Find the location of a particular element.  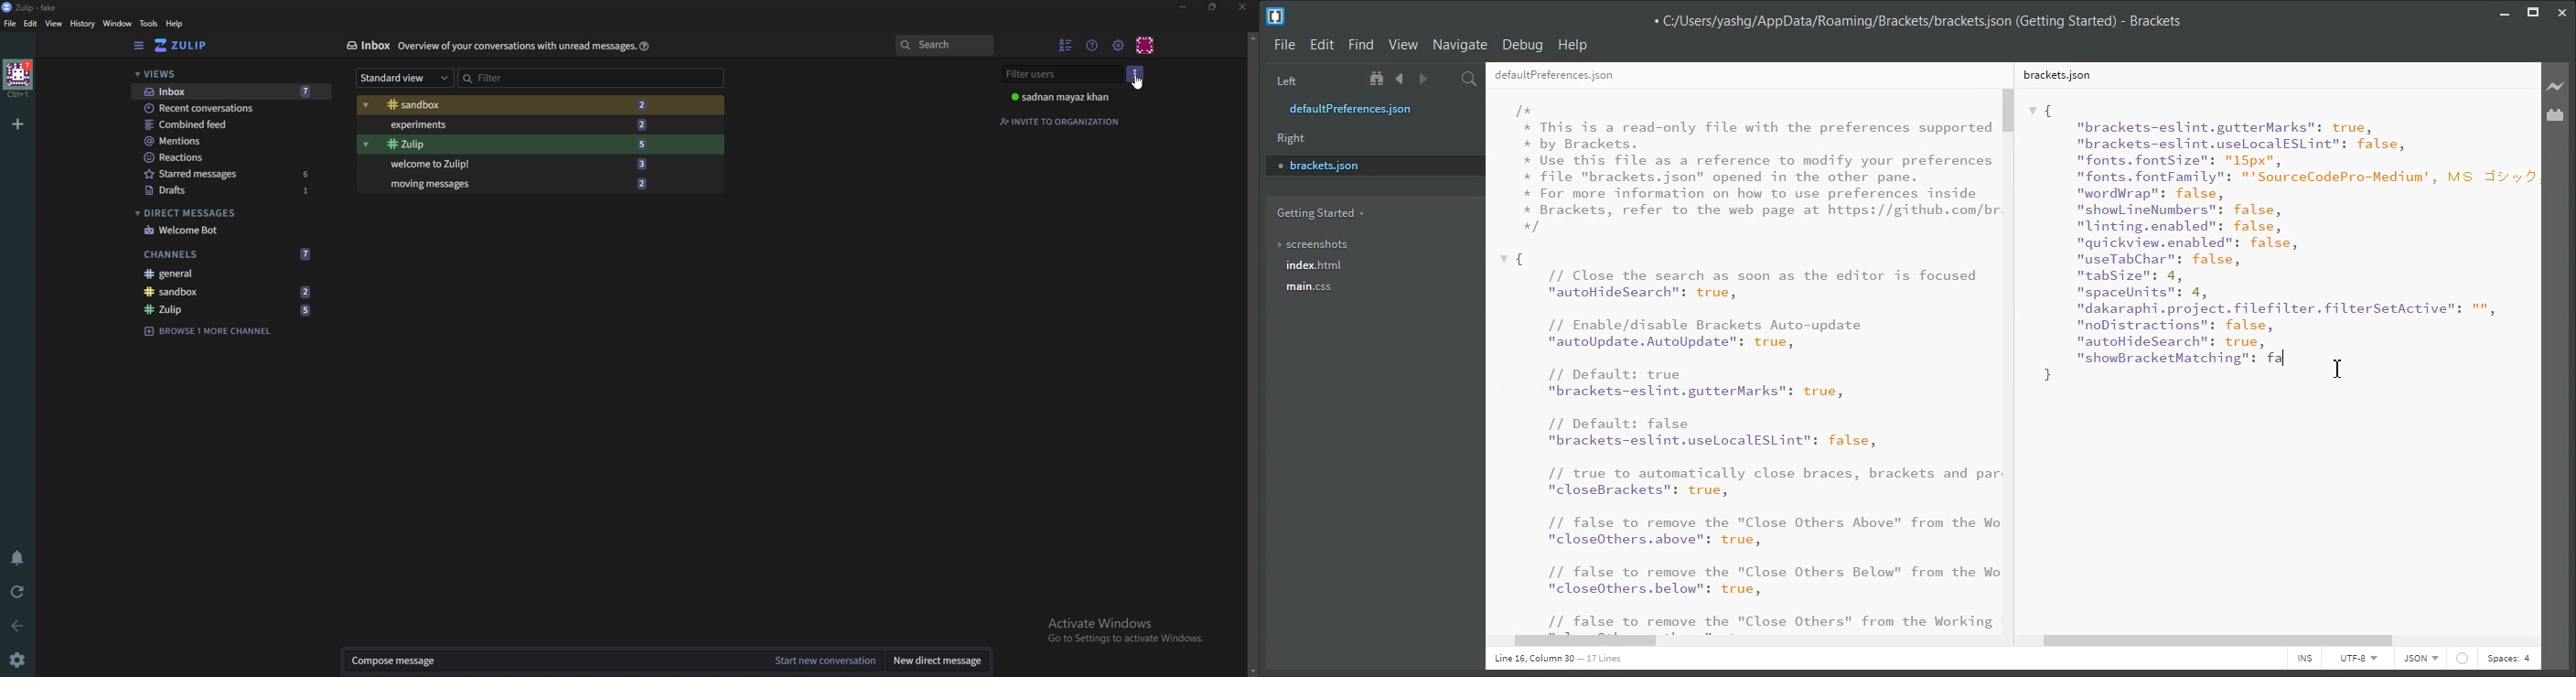

Scroll bar is located at coordinates (1250, 352).